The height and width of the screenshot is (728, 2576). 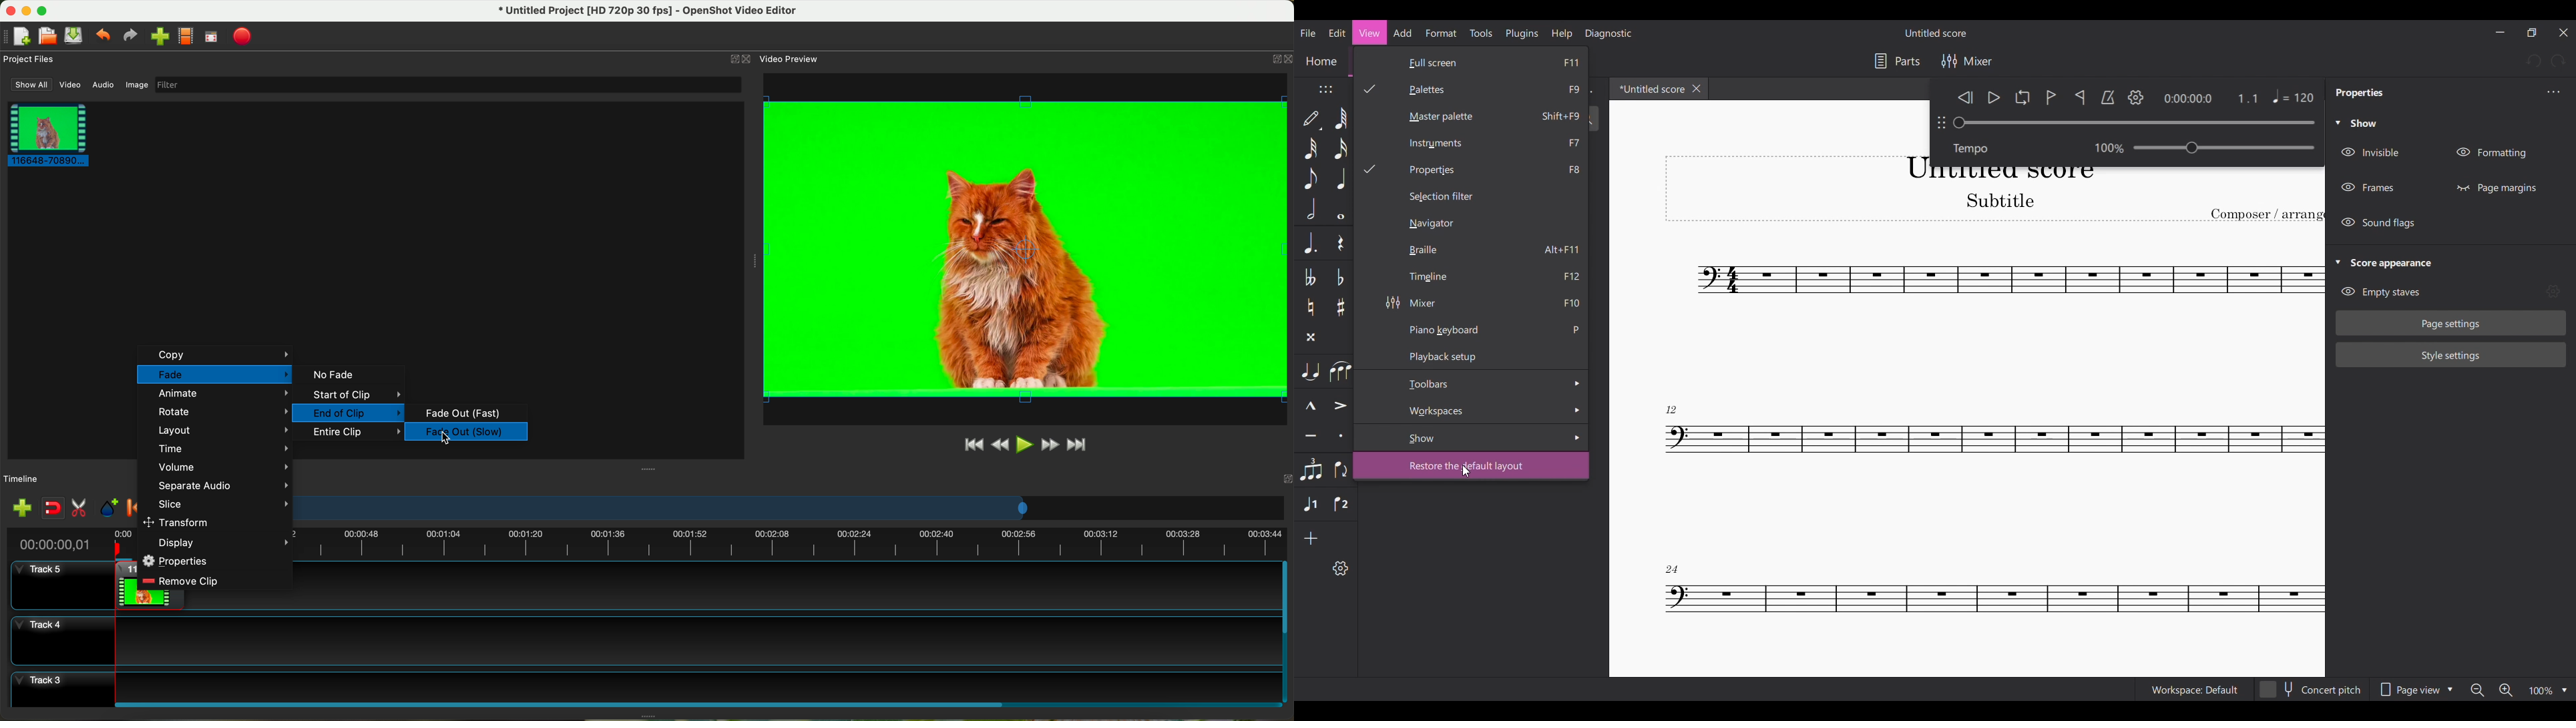 I want to click on Undo, so click(x=2533, y=61).